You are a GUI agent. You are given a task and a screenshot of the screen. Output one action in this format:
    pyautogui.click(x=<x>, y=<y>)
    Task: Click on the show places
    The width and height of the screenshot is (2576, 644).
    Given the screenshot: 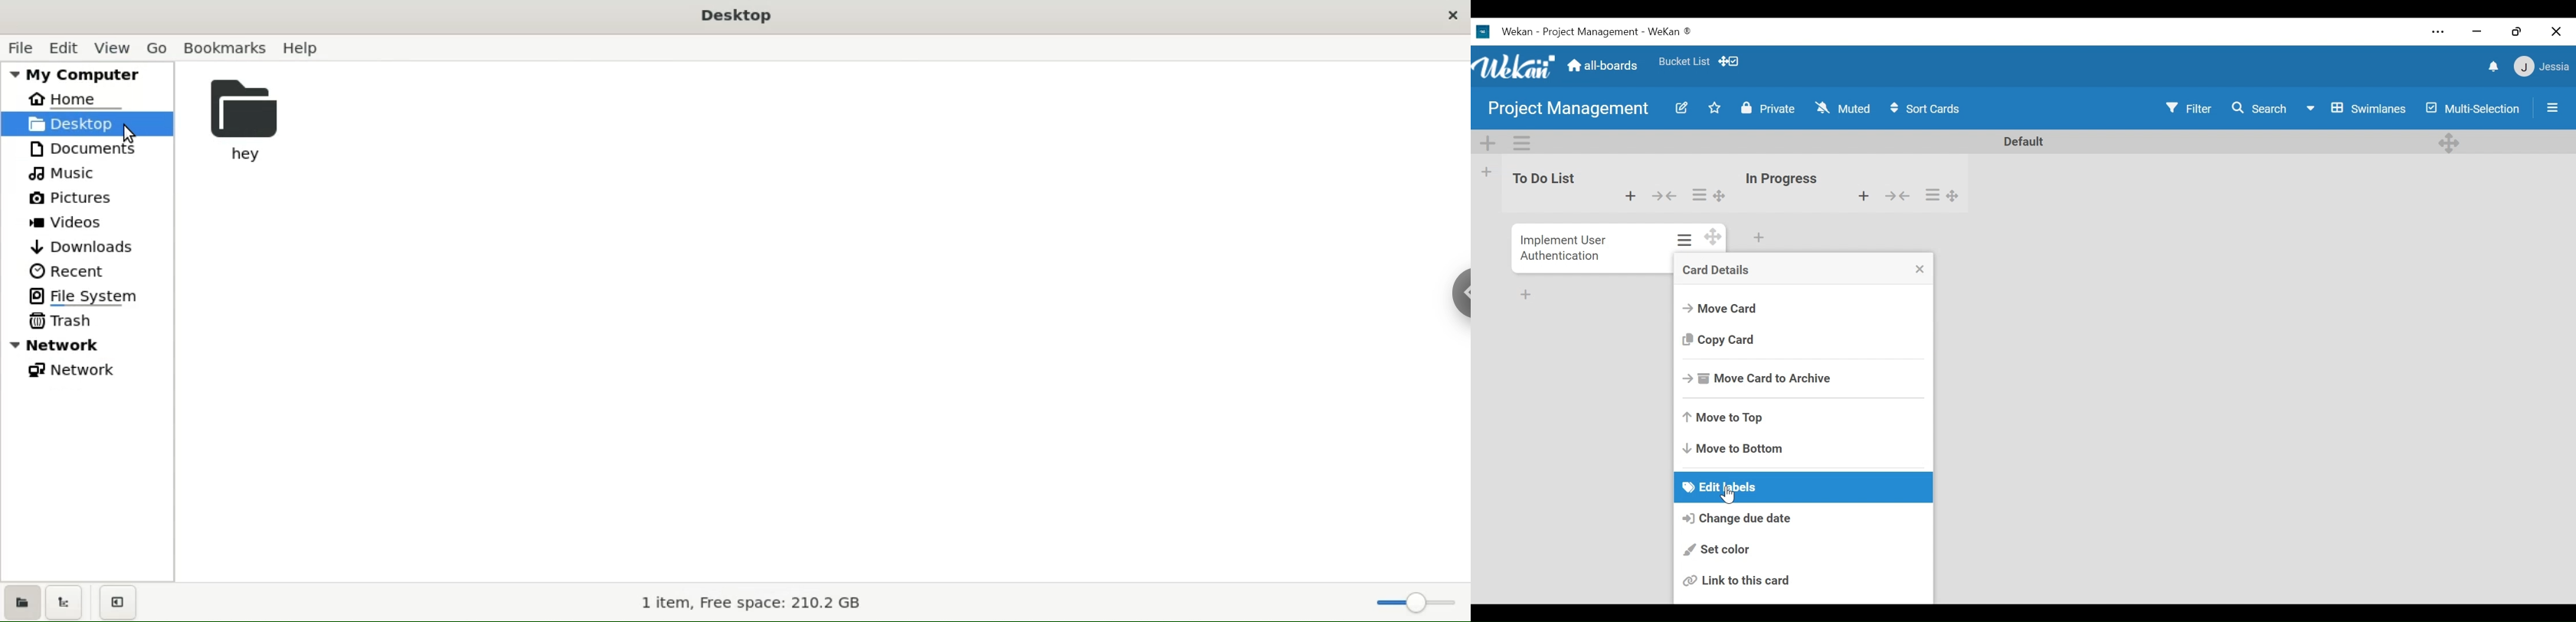 What is the action you would take?
    pyautogui.click(x=24, y=601)
    